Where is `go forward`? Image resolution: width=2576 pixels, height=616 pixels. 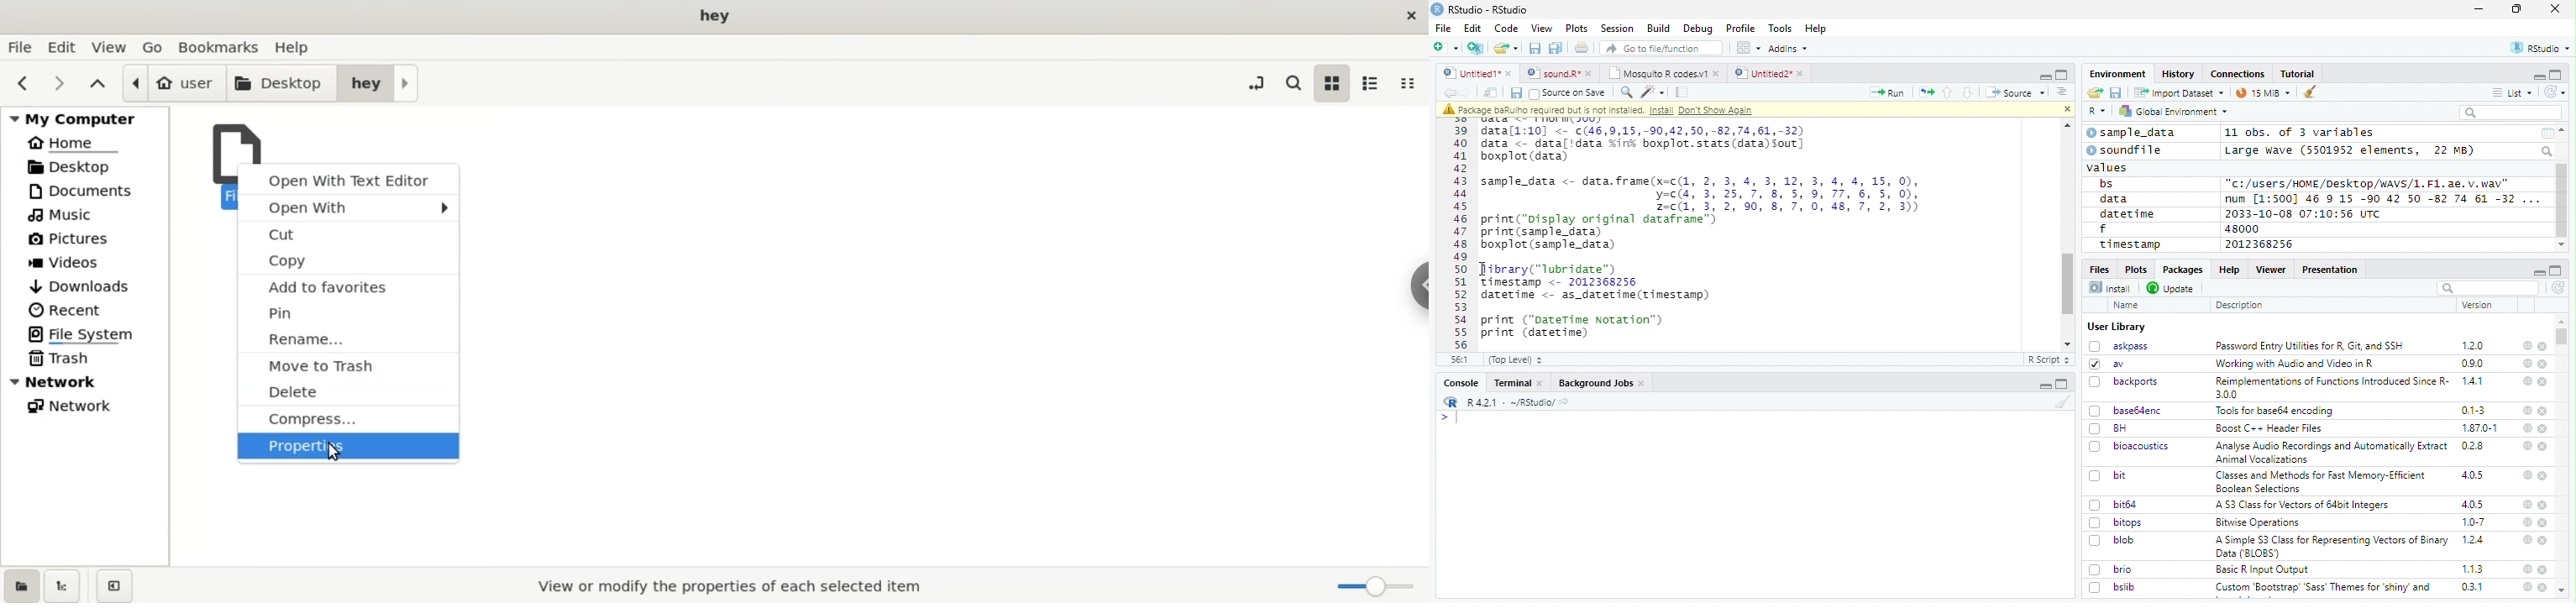
go forward is located at coordinates (1469, 92).